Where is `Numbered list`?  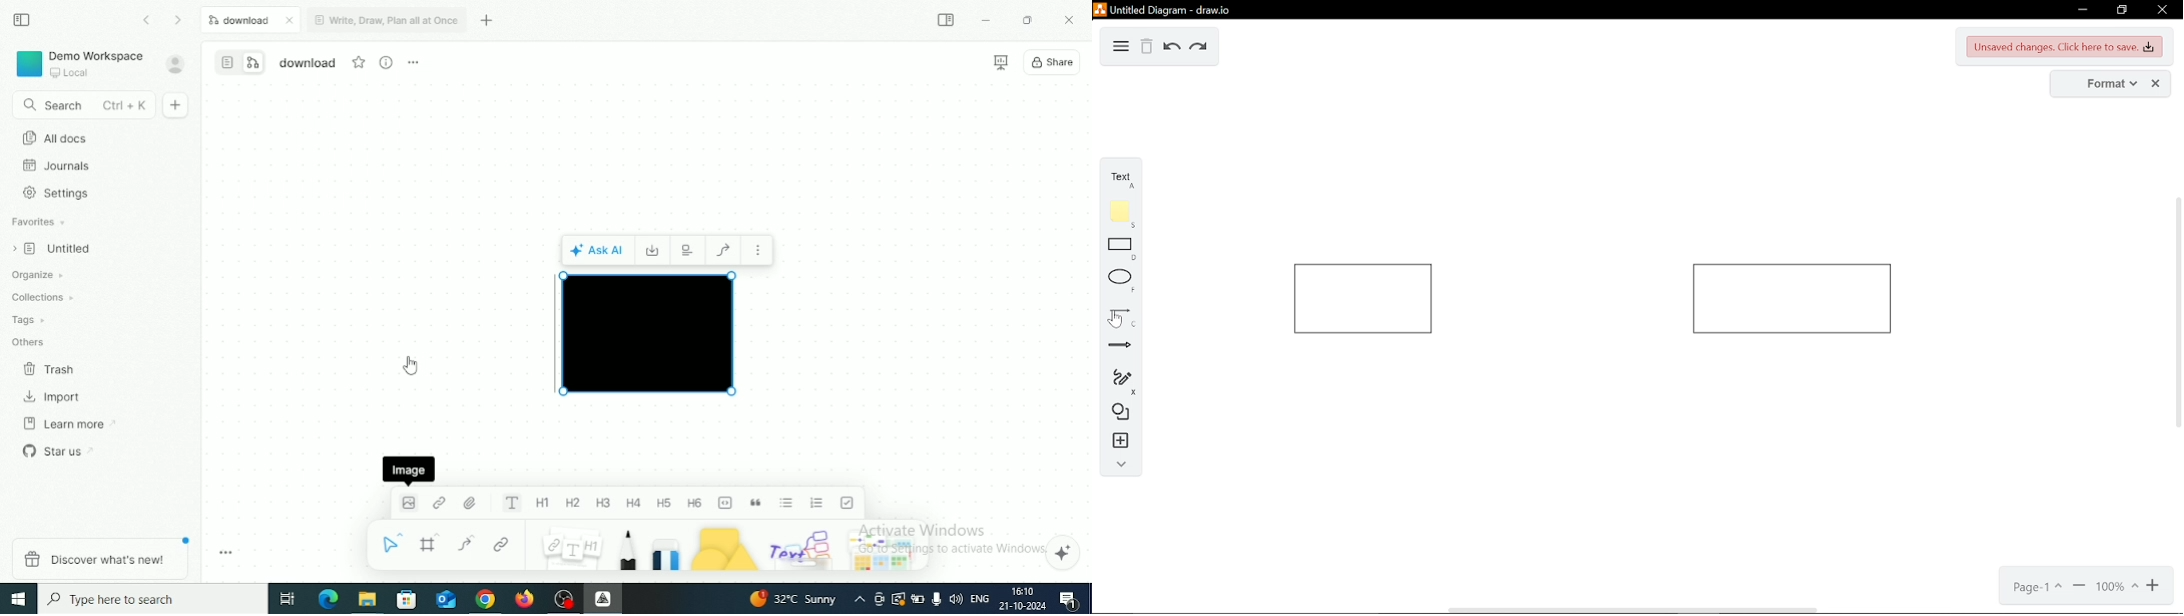 Numbered list is located at coordinates (818, 503).